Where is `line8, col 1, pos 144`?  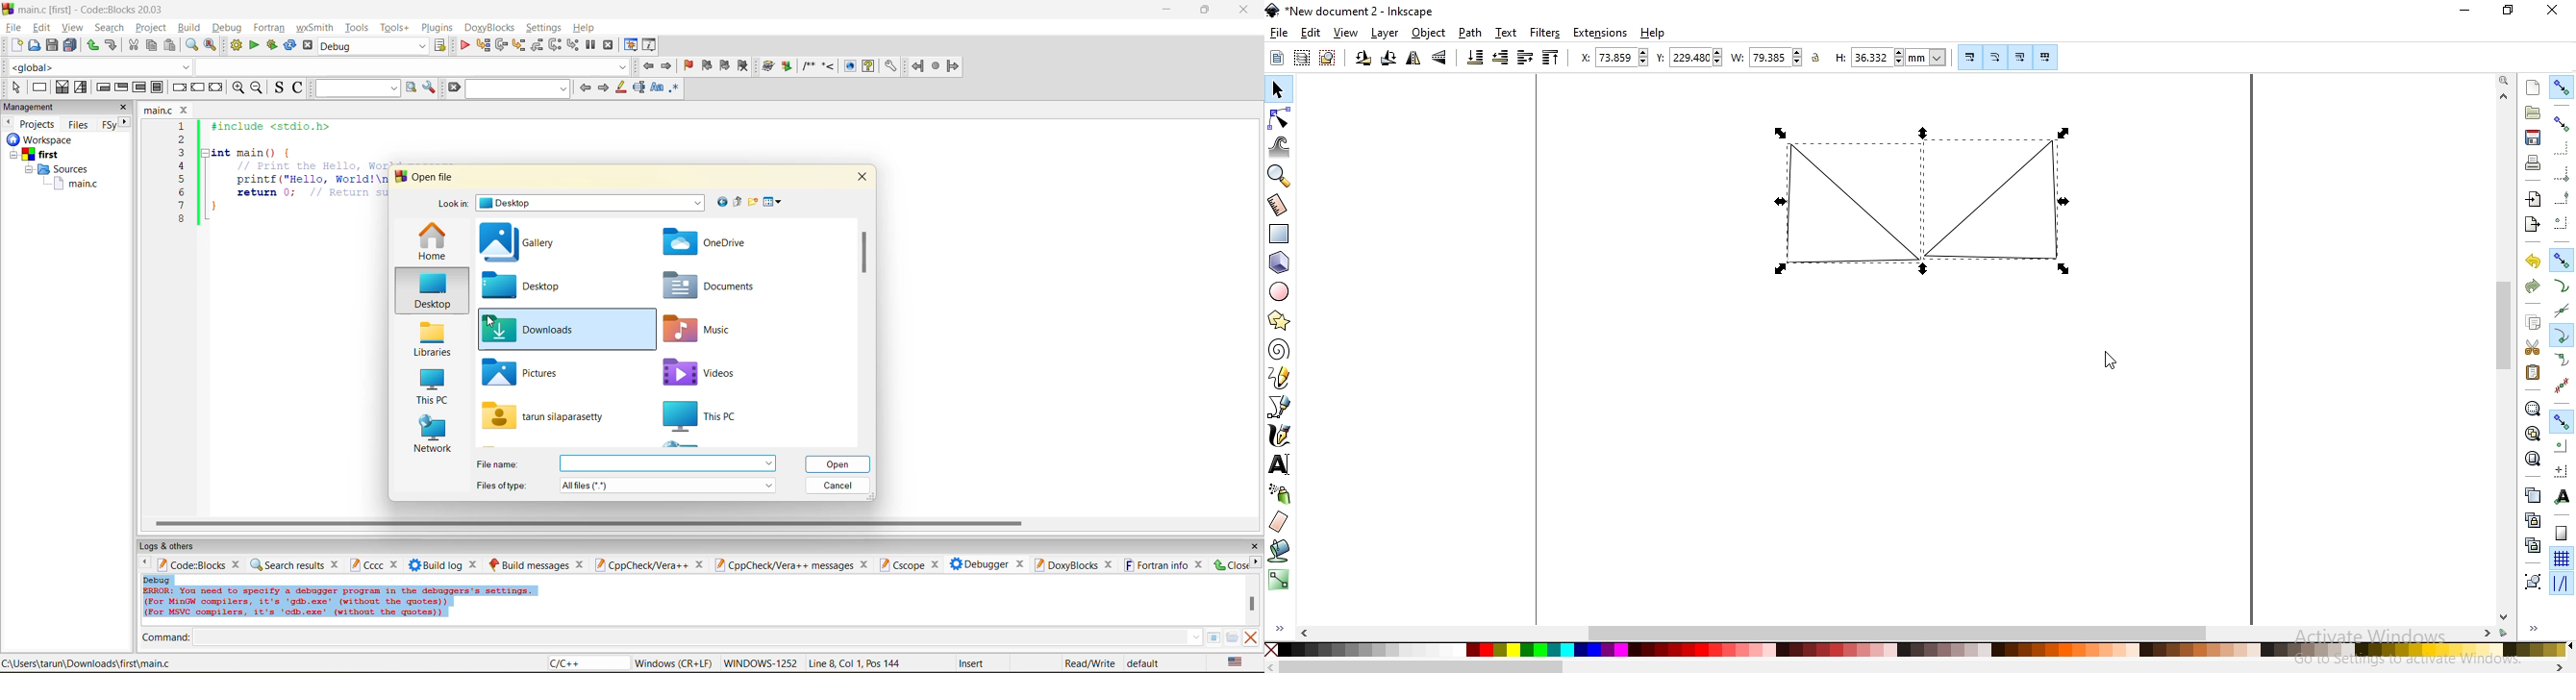 line8, col 1, pos 144 is located at coordinates (857, 663).